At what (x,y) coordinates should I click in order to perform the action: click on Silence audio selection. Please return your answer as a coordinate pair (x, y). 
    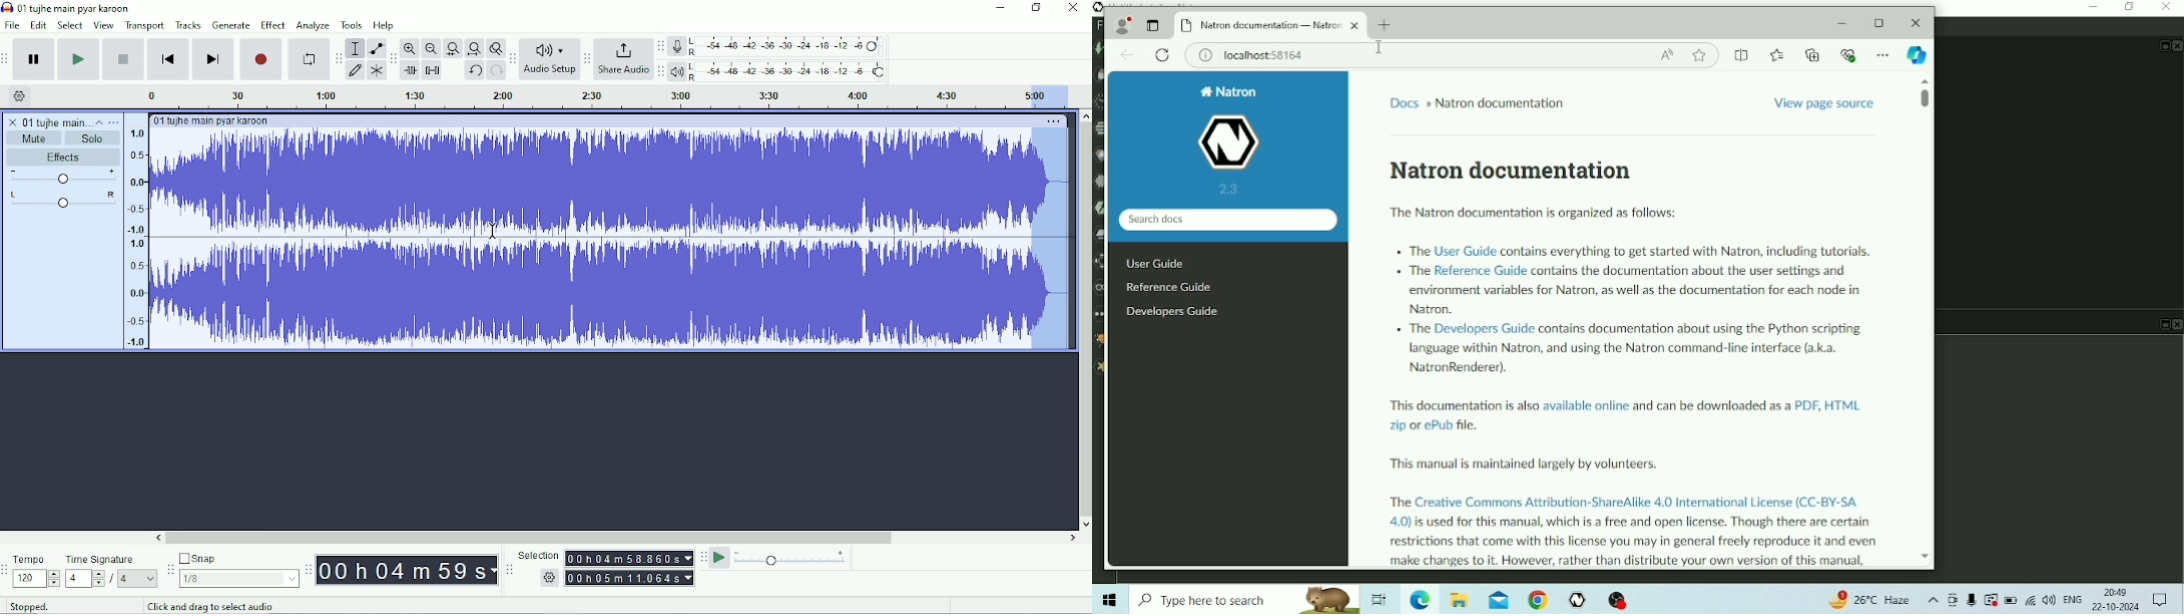
    Looking at the image, I should click on (433, 70).